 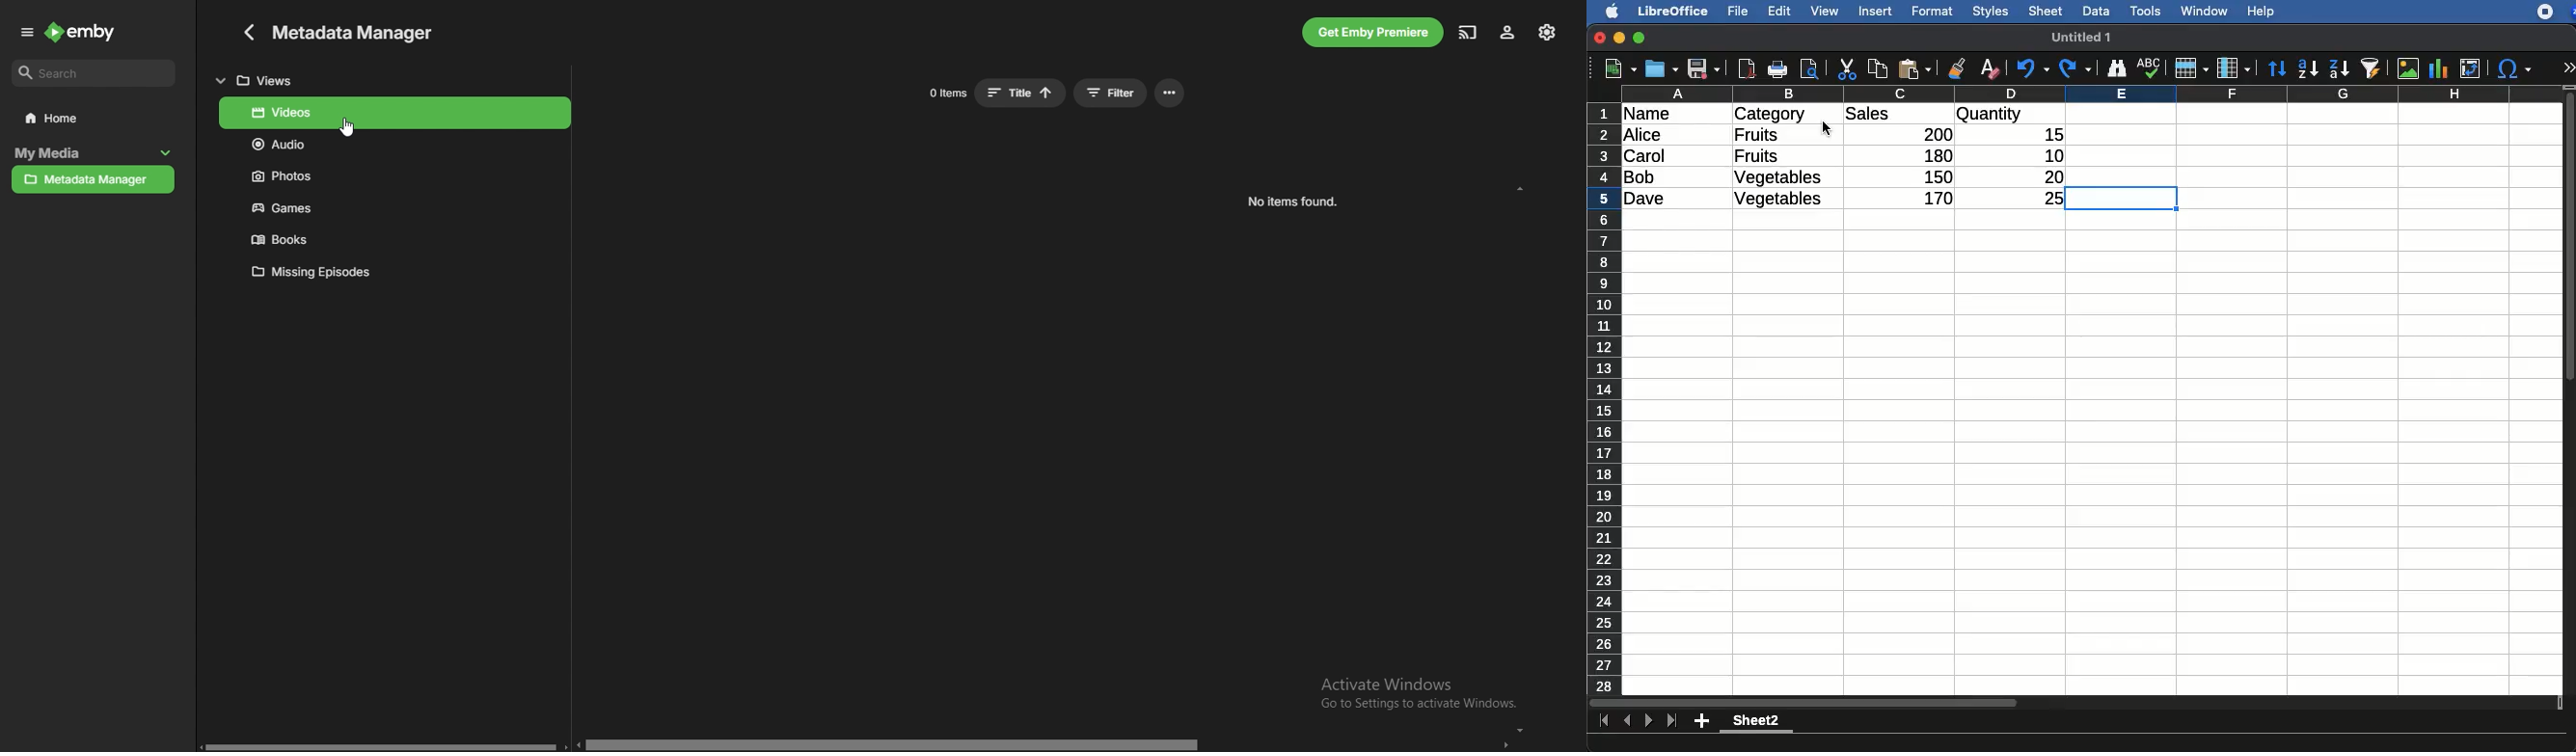 I want to click on go back, so click(x=246, y=32).